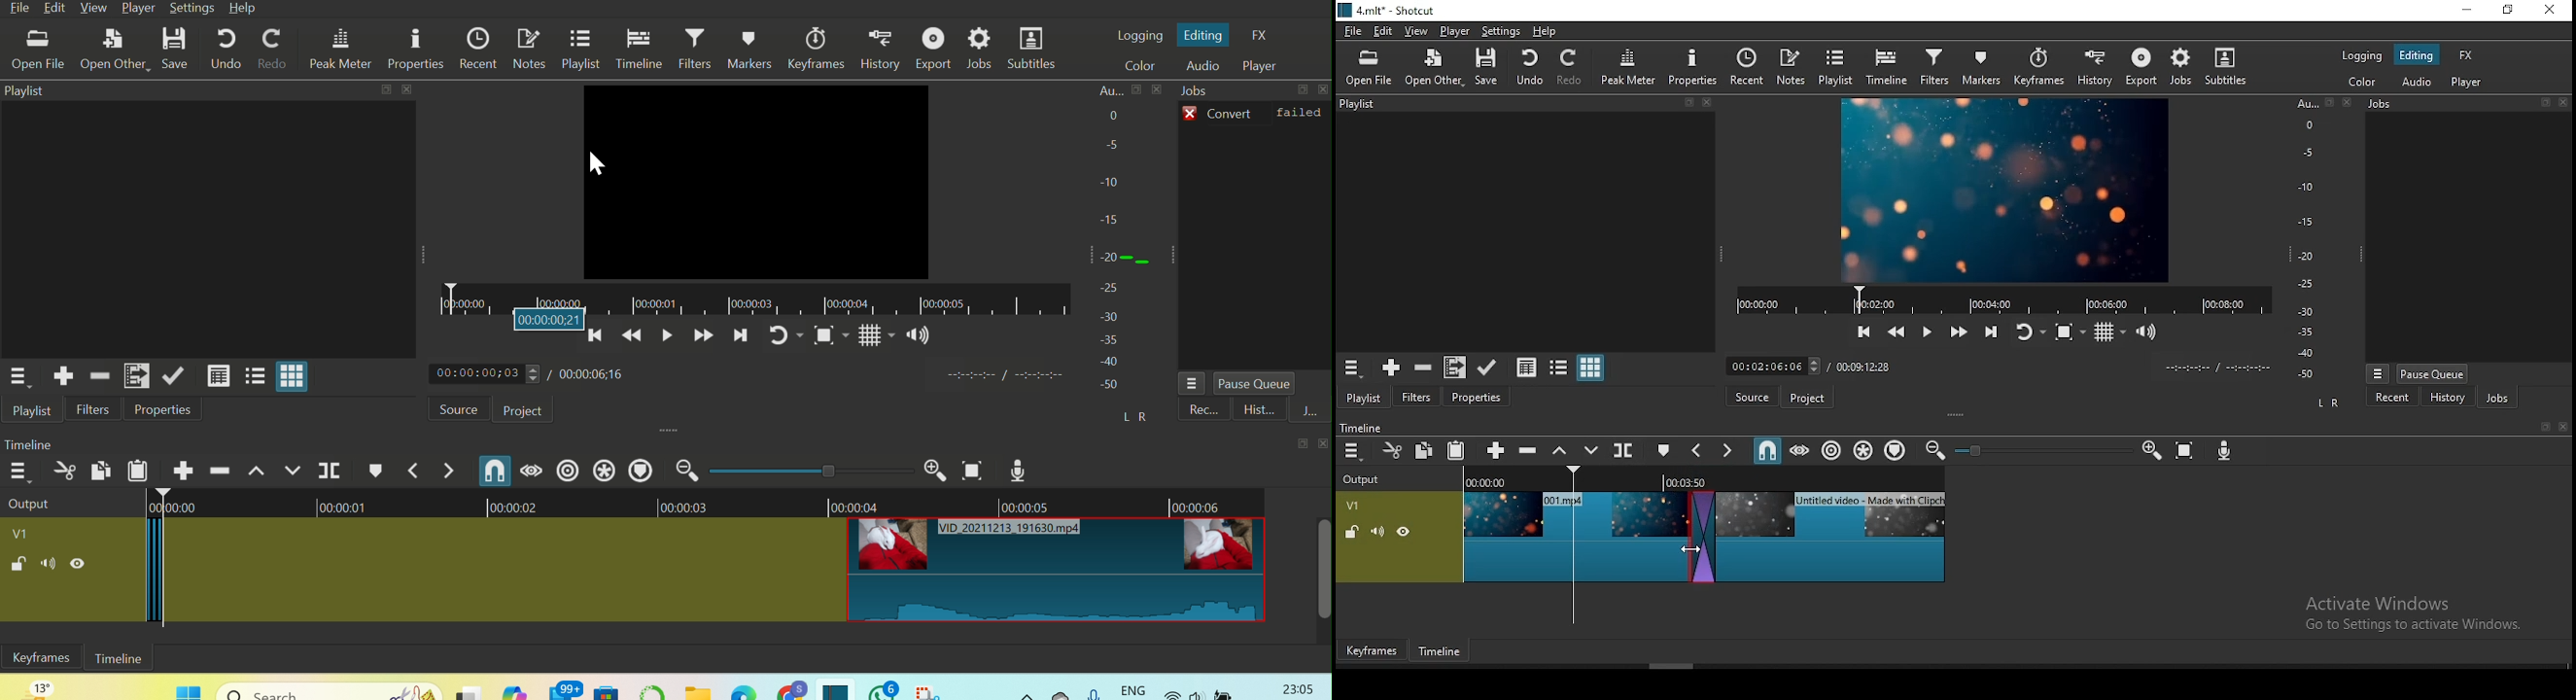 This screenshot has height=700, width=2576. I want to click on playlist, so click(1837, 67).